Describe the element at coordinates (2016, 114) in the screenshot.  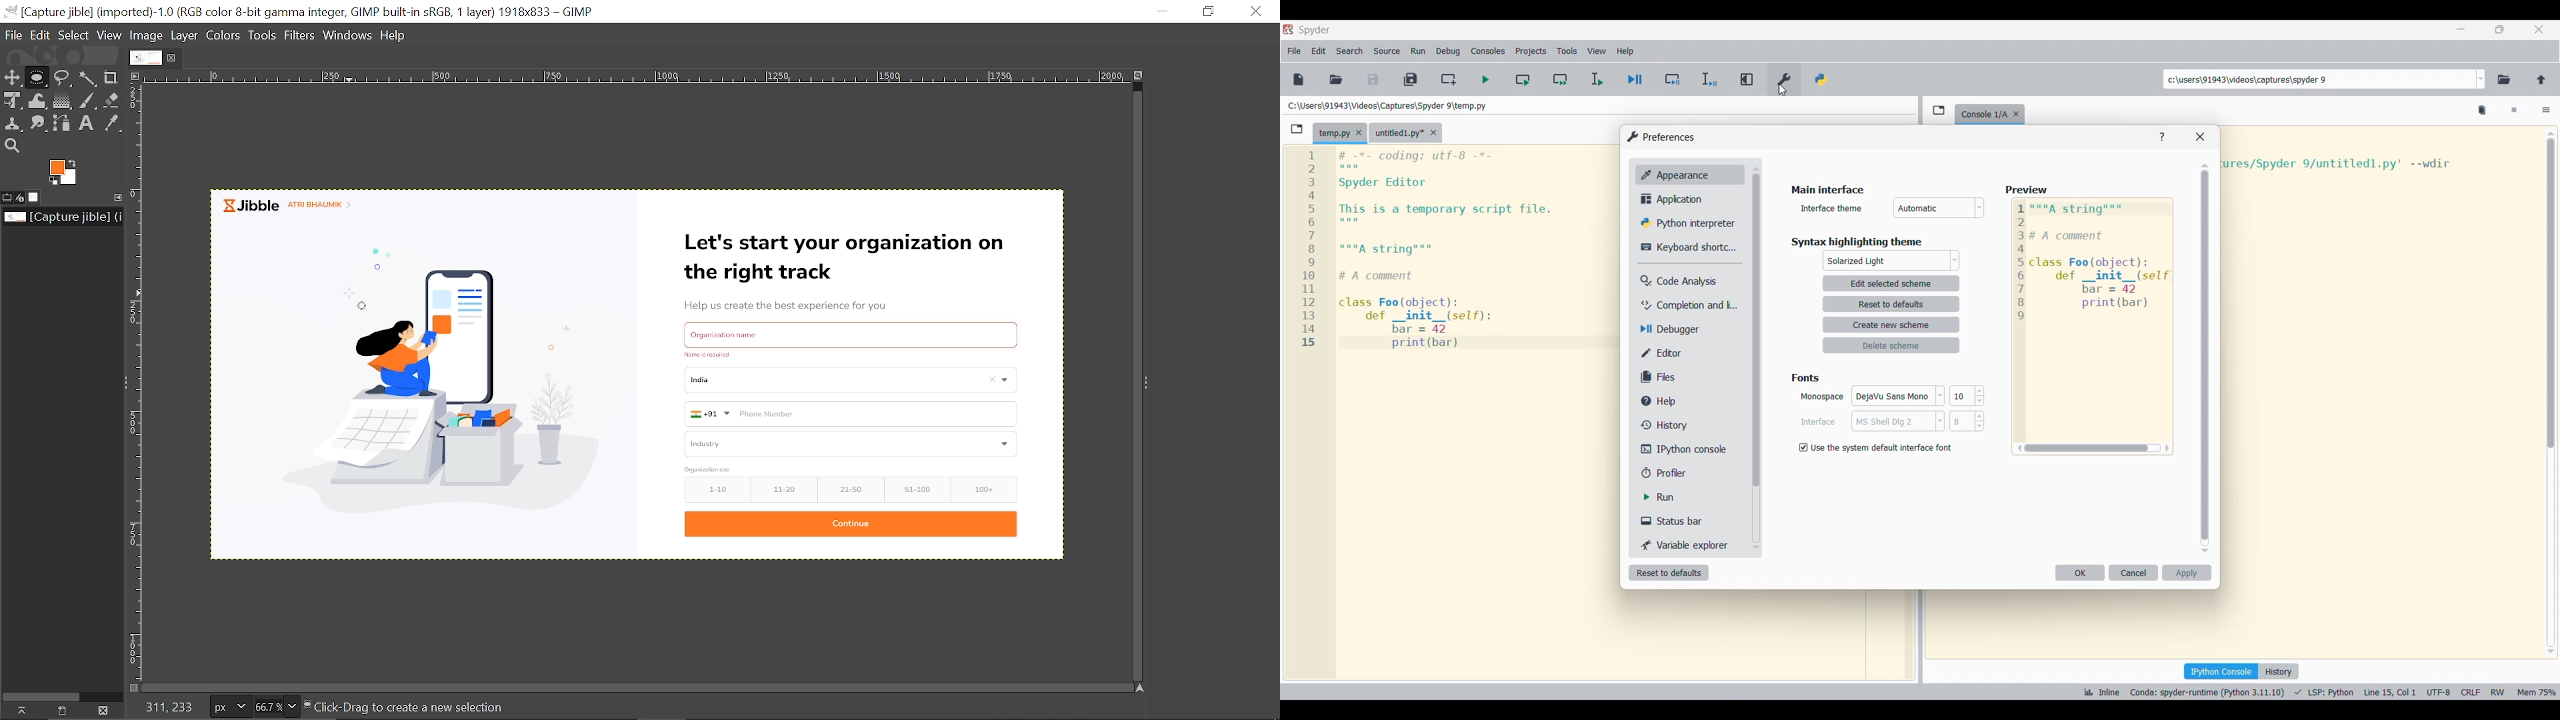
I see `Close tab` at that location.